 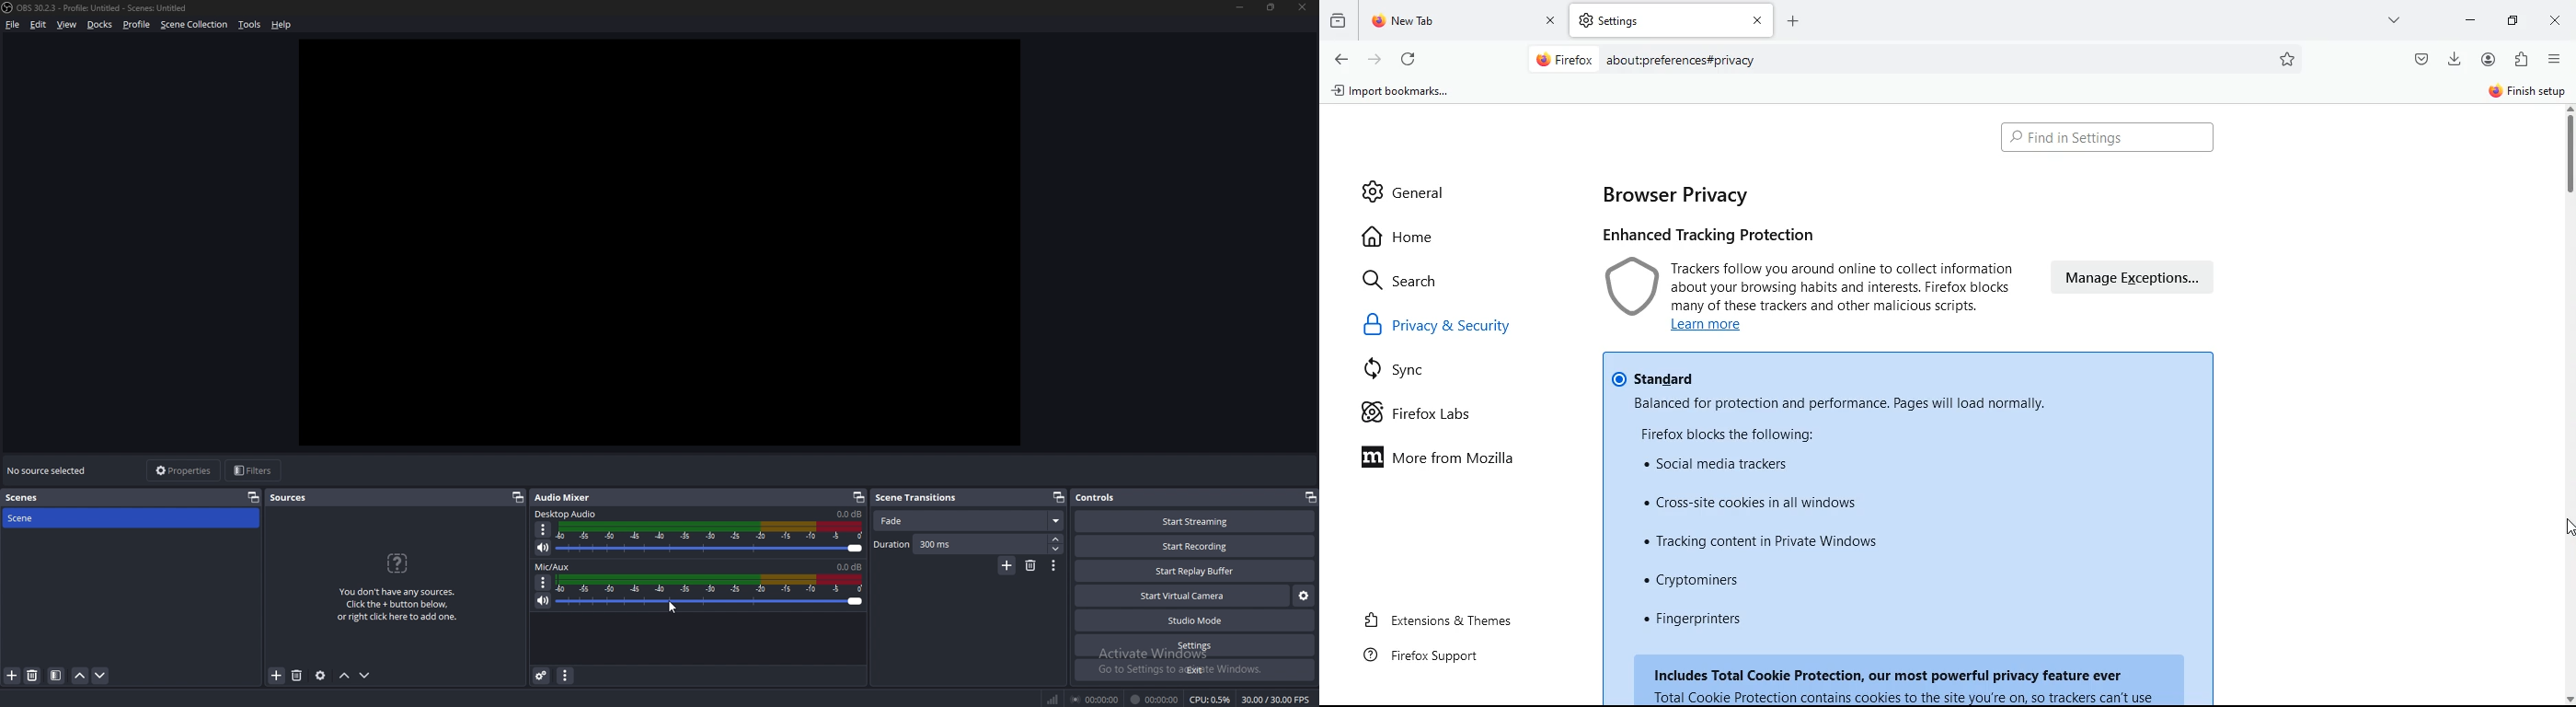 What do you see at coordinates (33, 676) in the screenshot?
I see `remove scene` at bounding box center [33, 676].